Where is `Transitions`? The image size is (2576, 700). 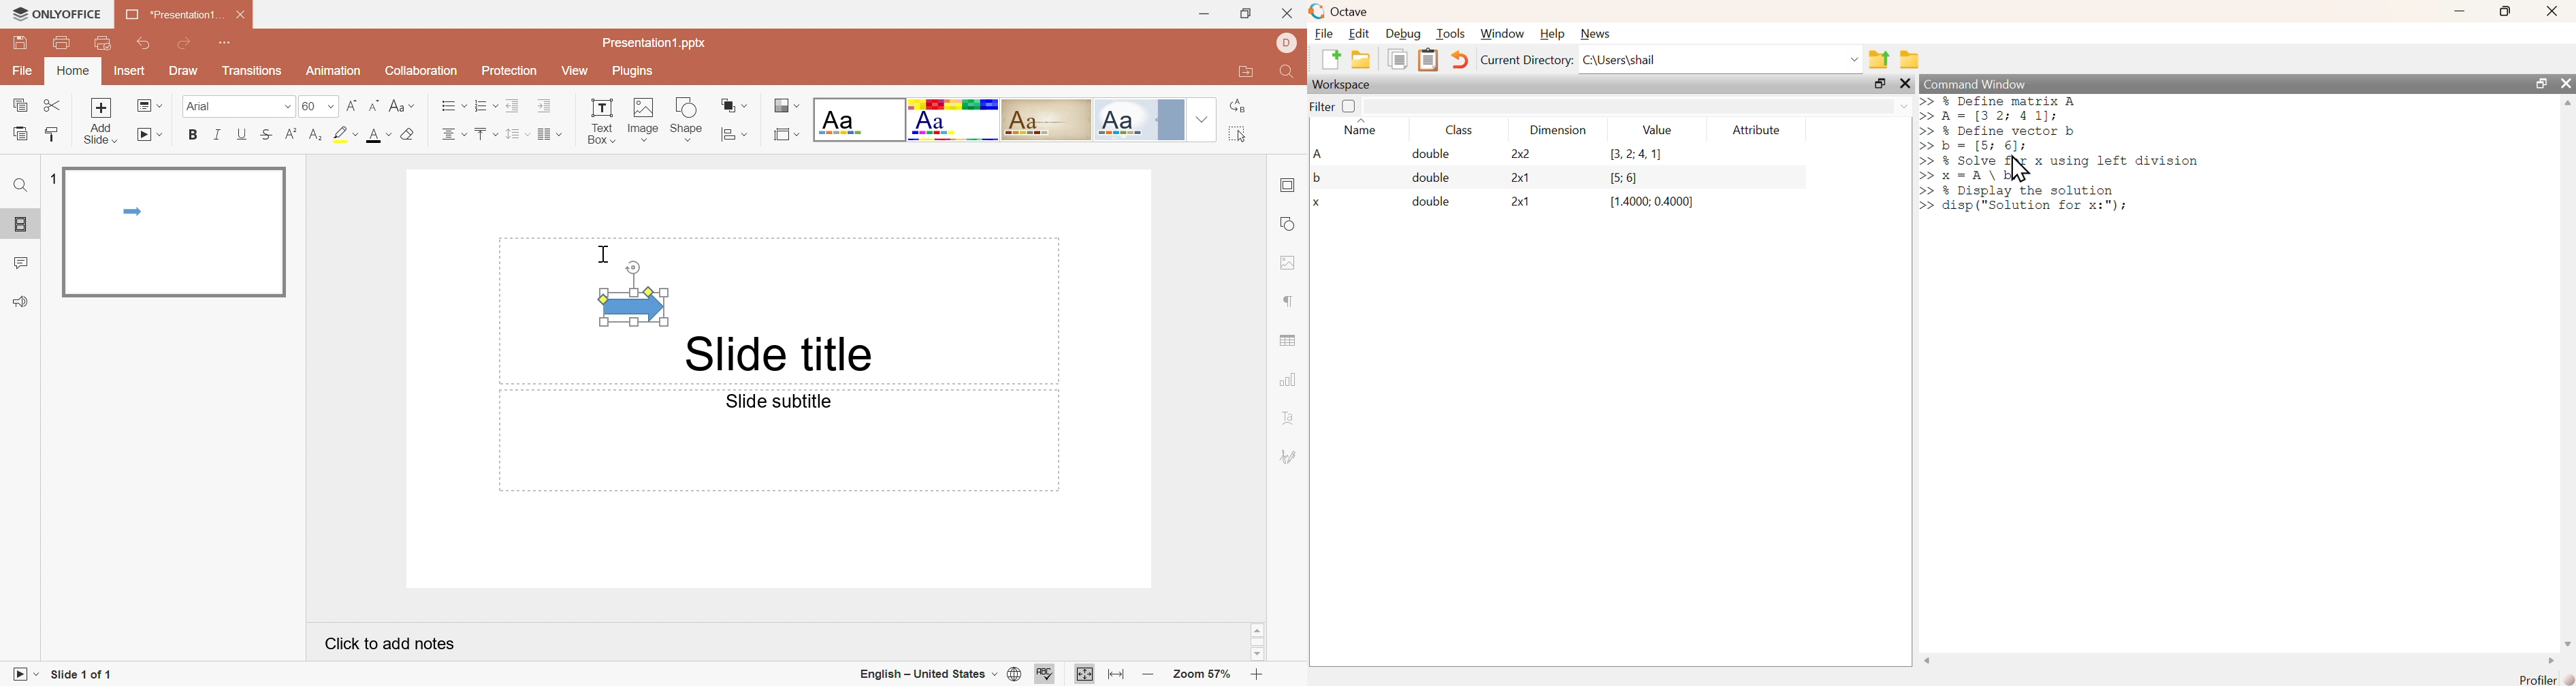 Transitions is located at coordinates (253, 70).